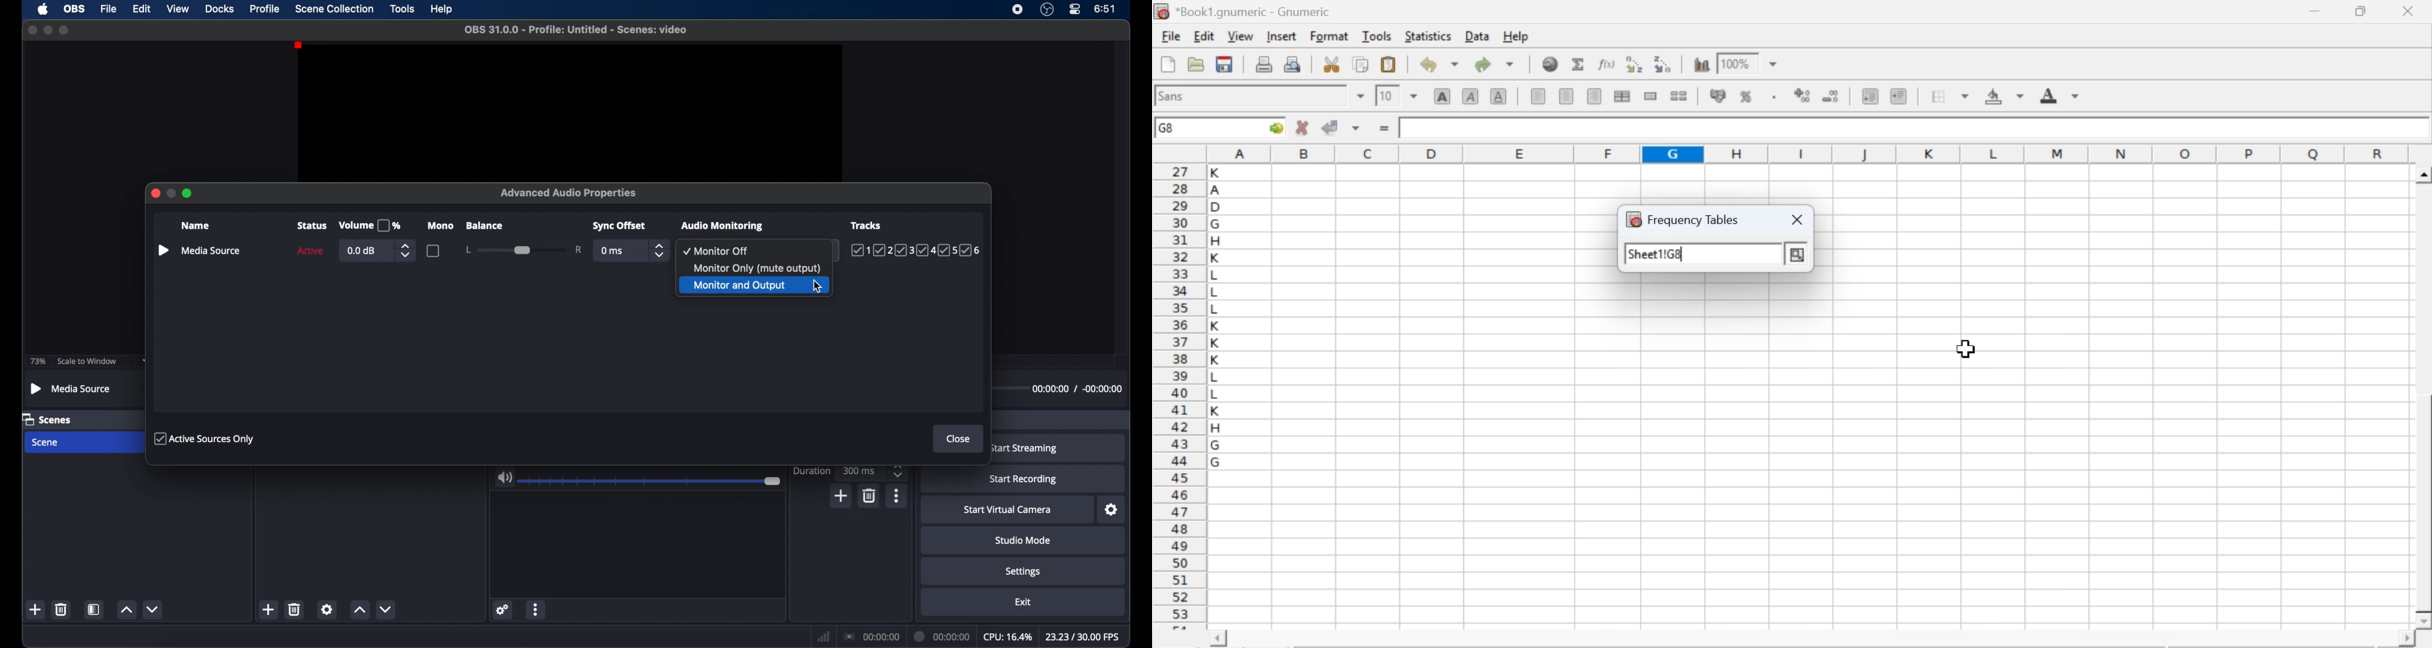 Image resolution: width=2436 pixels, height=672 pixels. I want to click on minimize, so click(47, 29).